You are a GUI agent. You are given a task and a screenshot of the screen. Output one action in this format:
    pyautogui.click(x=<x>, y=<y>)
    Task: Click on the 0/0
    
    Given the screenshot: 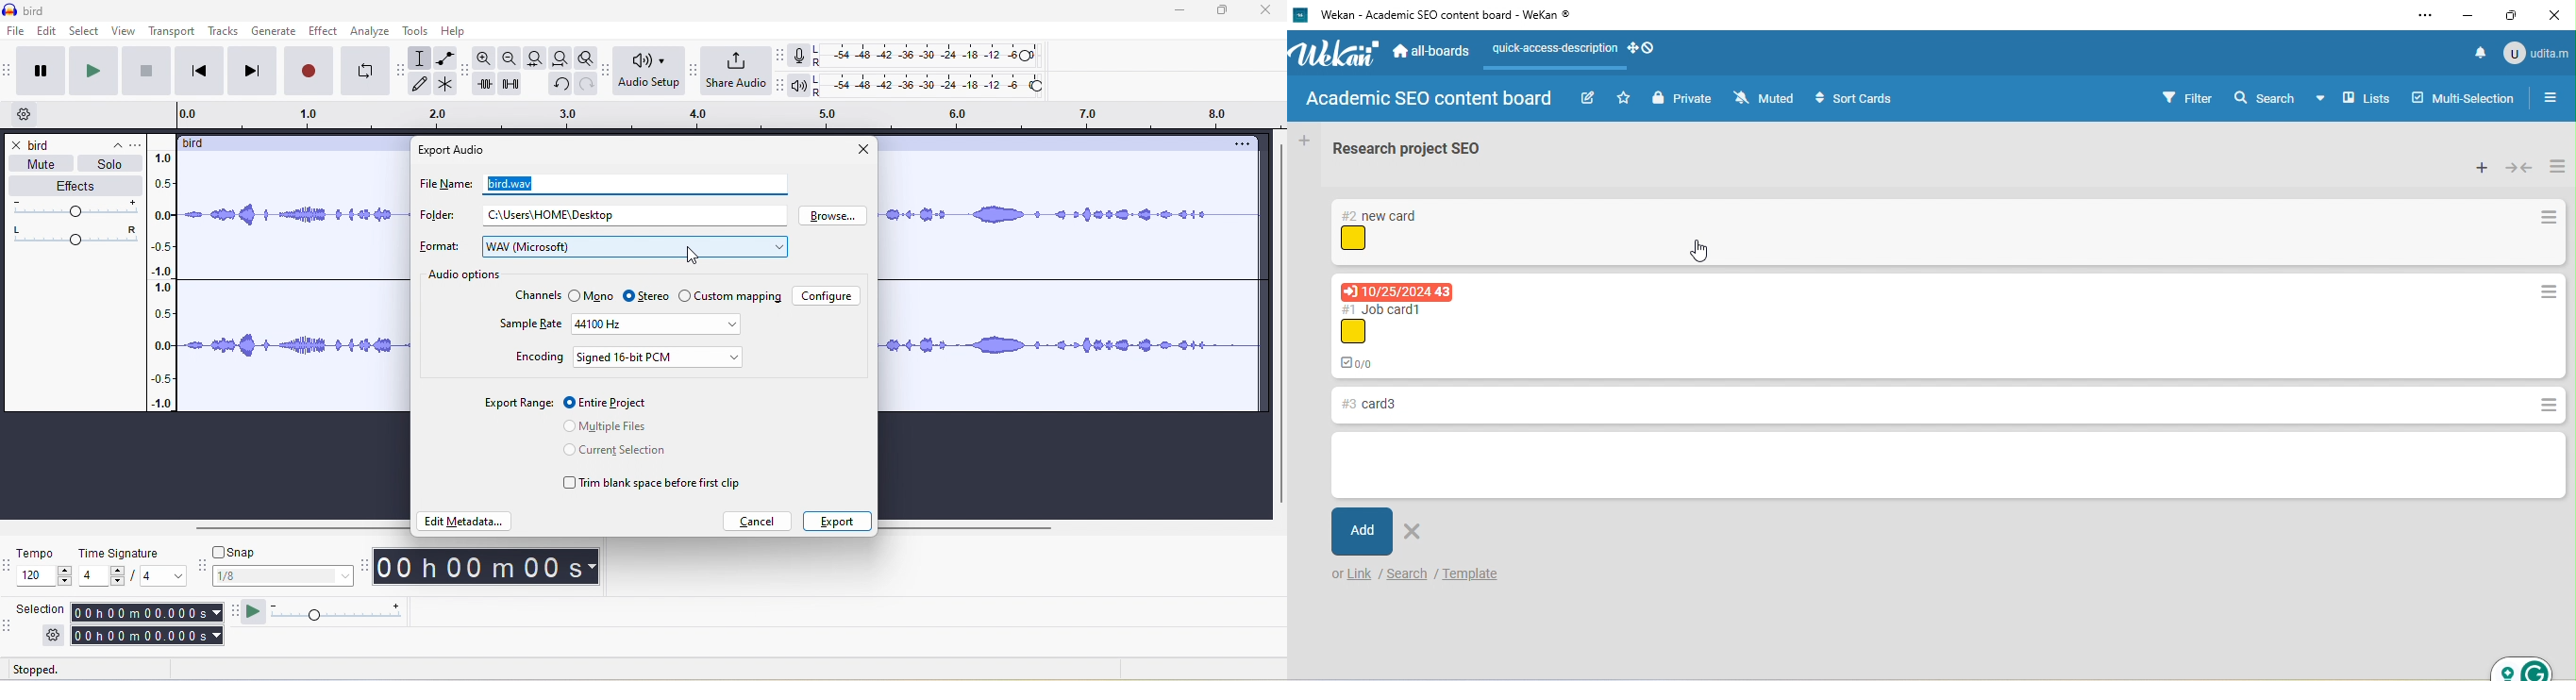 What is the action you would take?
    pyautogui.click(x=1363, y=361)
    